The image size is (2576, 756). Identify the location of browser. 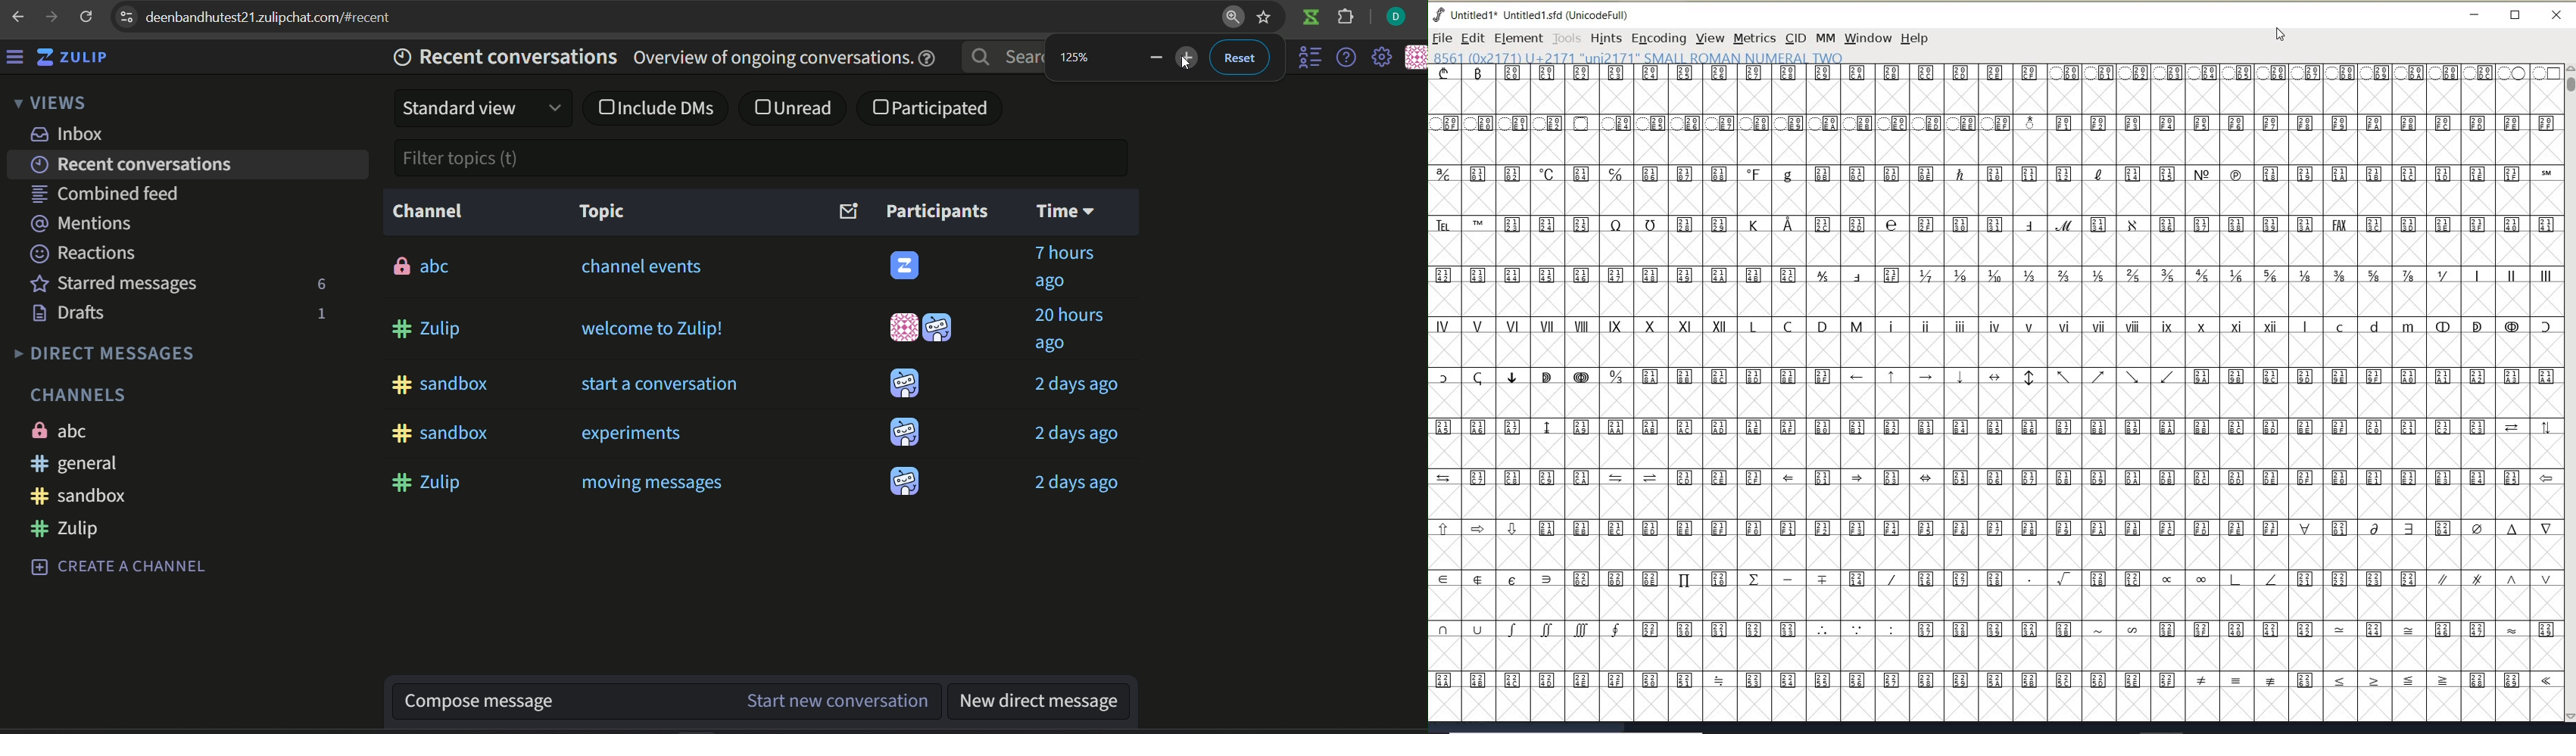
(281, 17).